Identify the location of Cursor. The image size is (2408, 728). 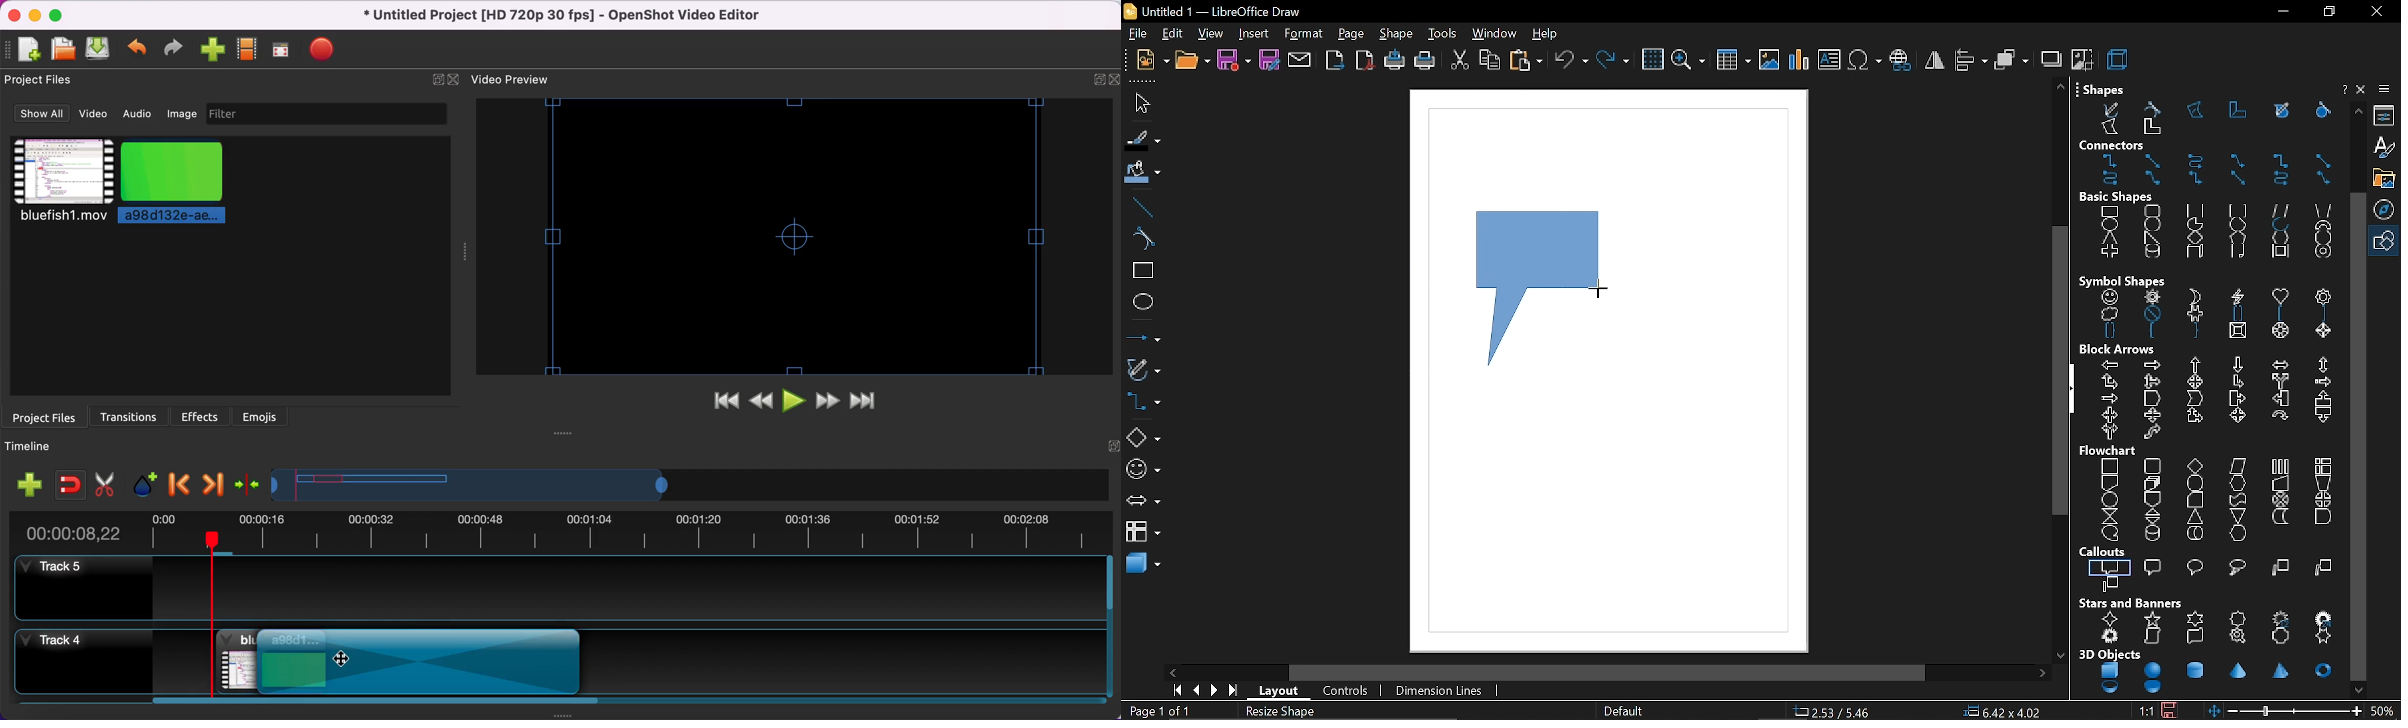
(341, 657).